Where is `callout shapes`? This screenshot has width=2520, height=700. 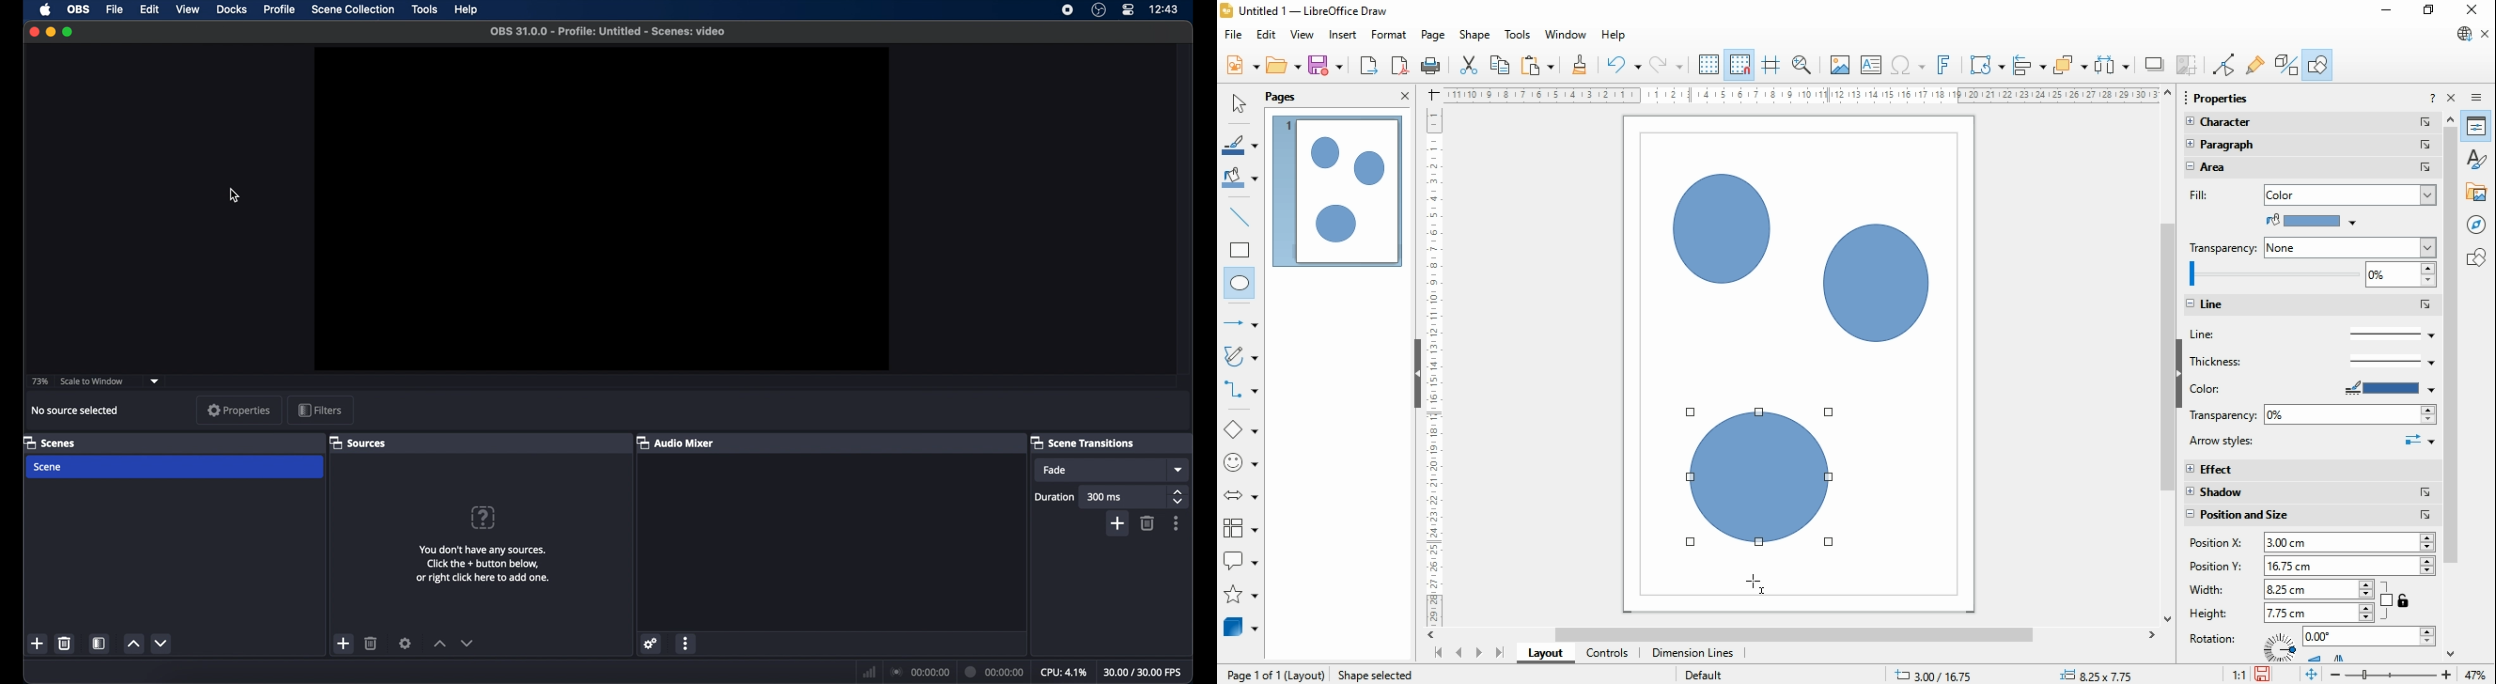
callout shapes is located at coordinates (1242, 564).